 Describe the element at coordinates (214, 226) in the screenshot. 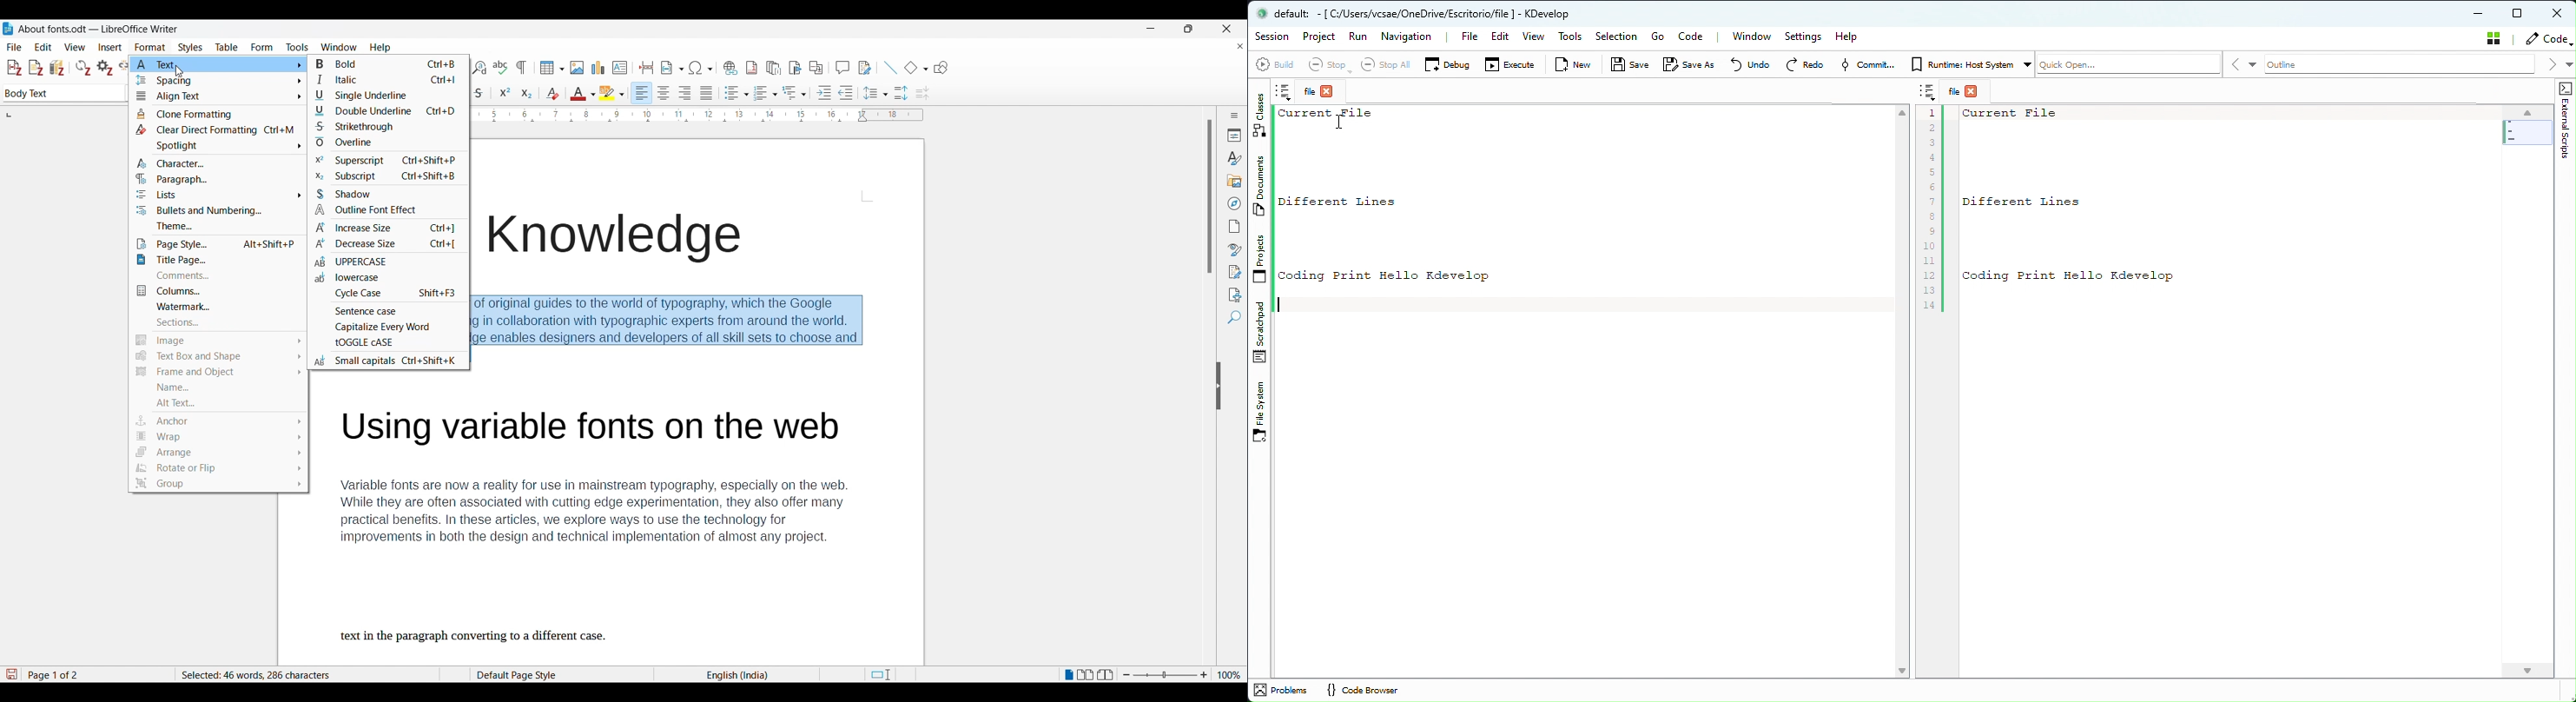

I see `theme` at that location.